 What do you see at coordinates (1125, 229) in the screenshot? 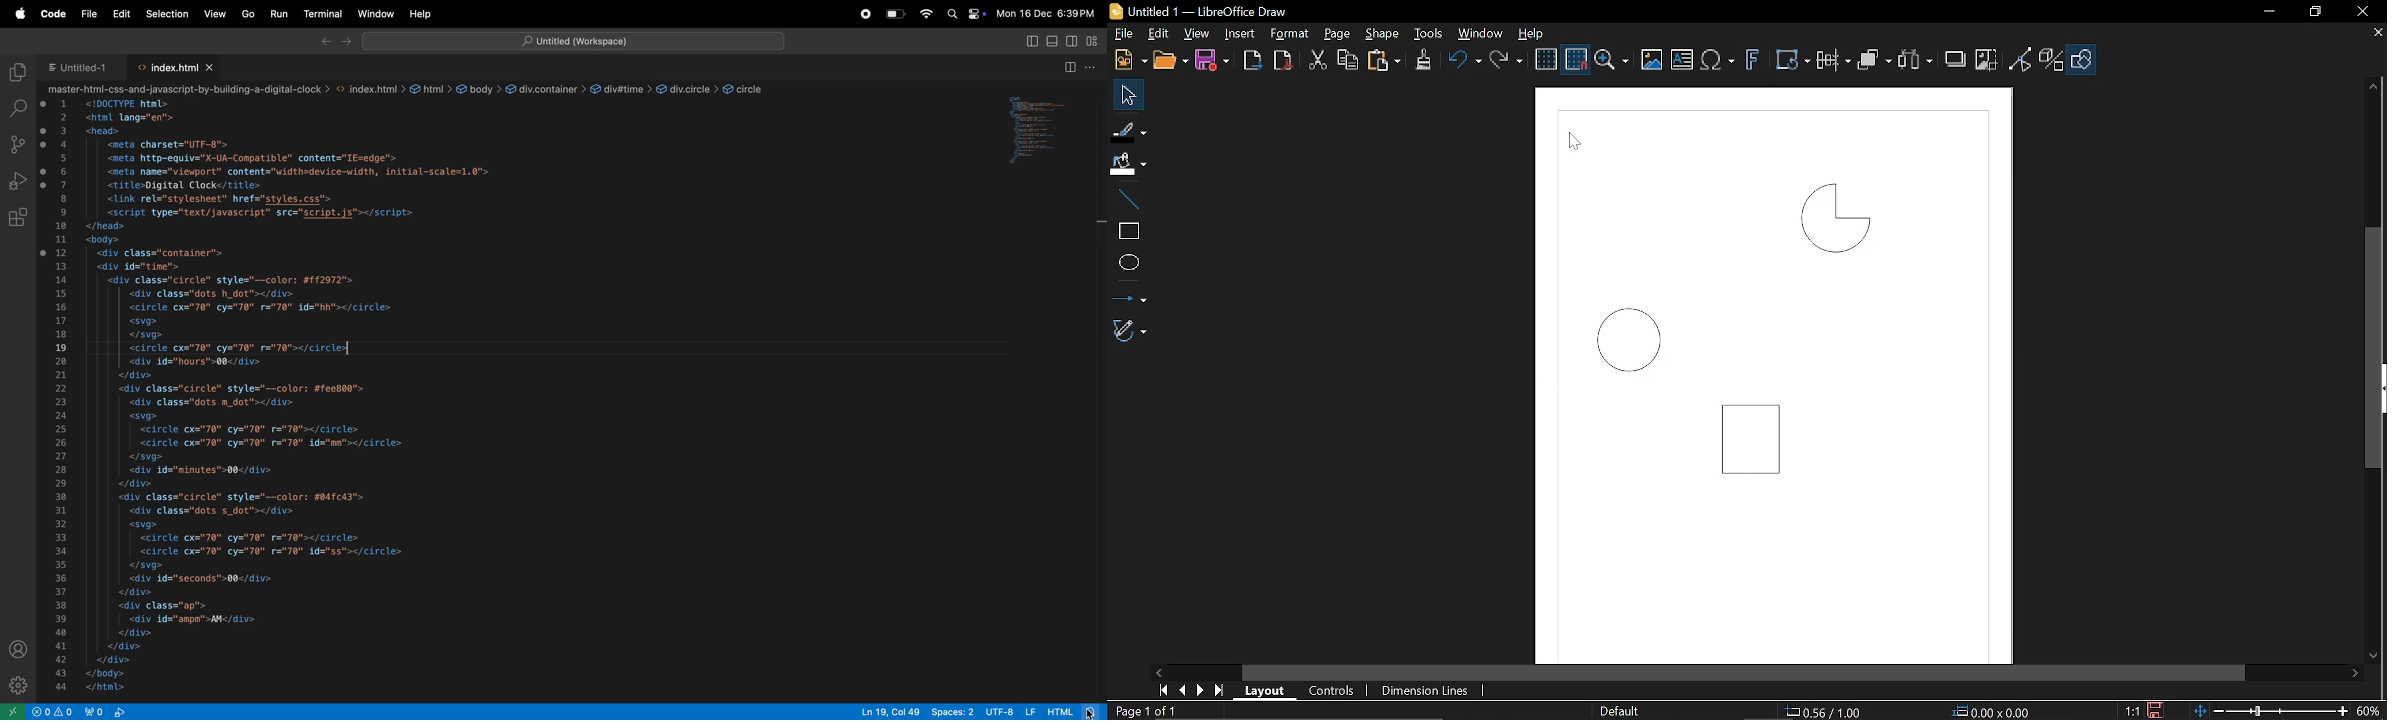
I see `Rectangle` at bounding box center [1125, 229].